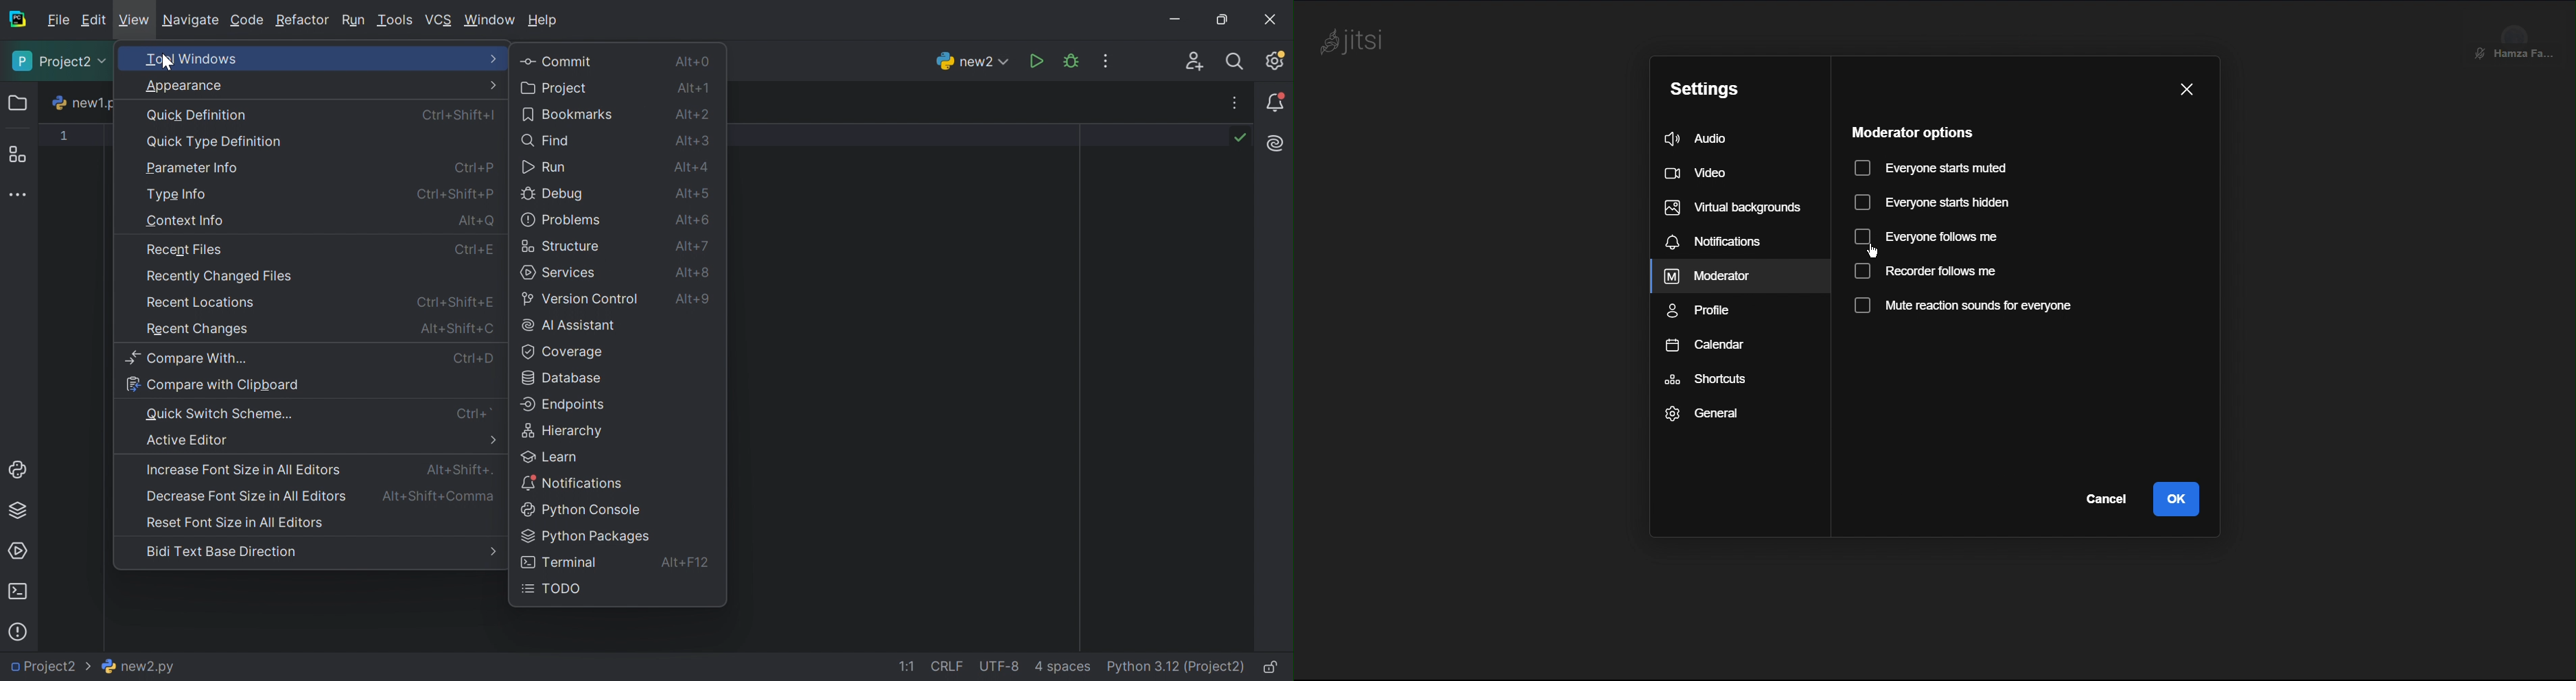 This screenshot has width=2576, height=700. I want to click on Alt+Shift+Comma, so click(439, 498).